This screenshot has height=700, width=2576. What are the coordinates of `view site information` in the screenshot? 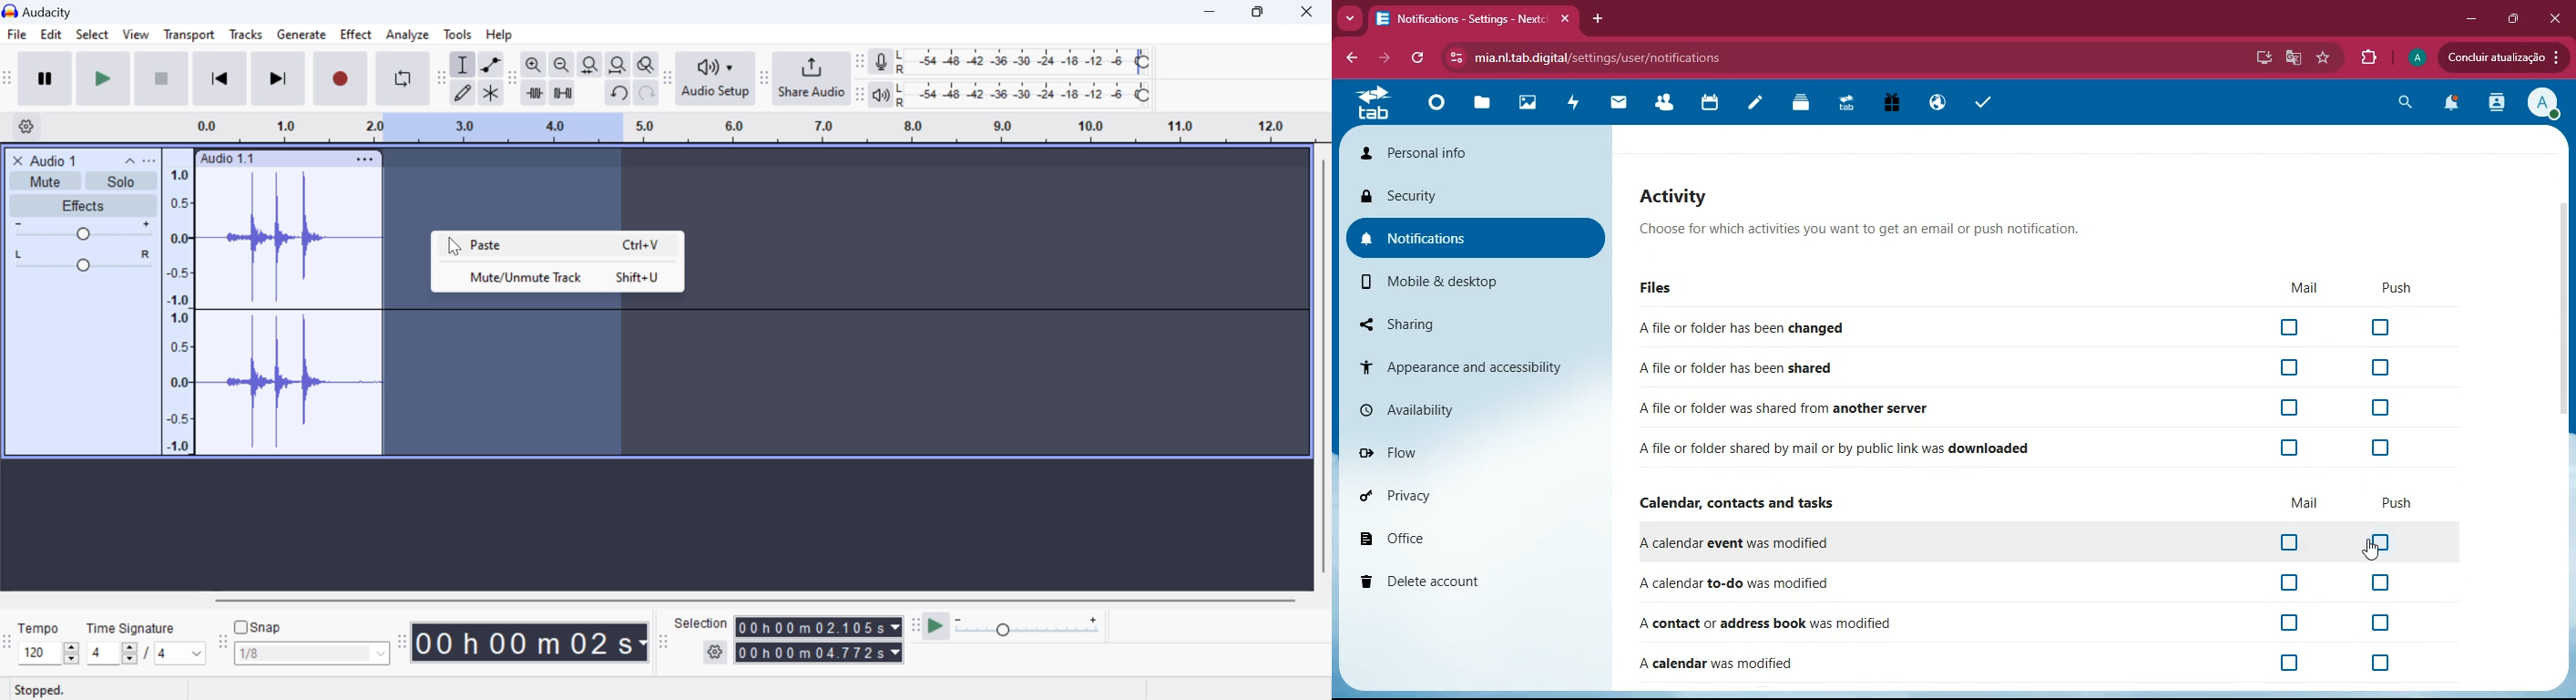 It's located at (1453, 58).